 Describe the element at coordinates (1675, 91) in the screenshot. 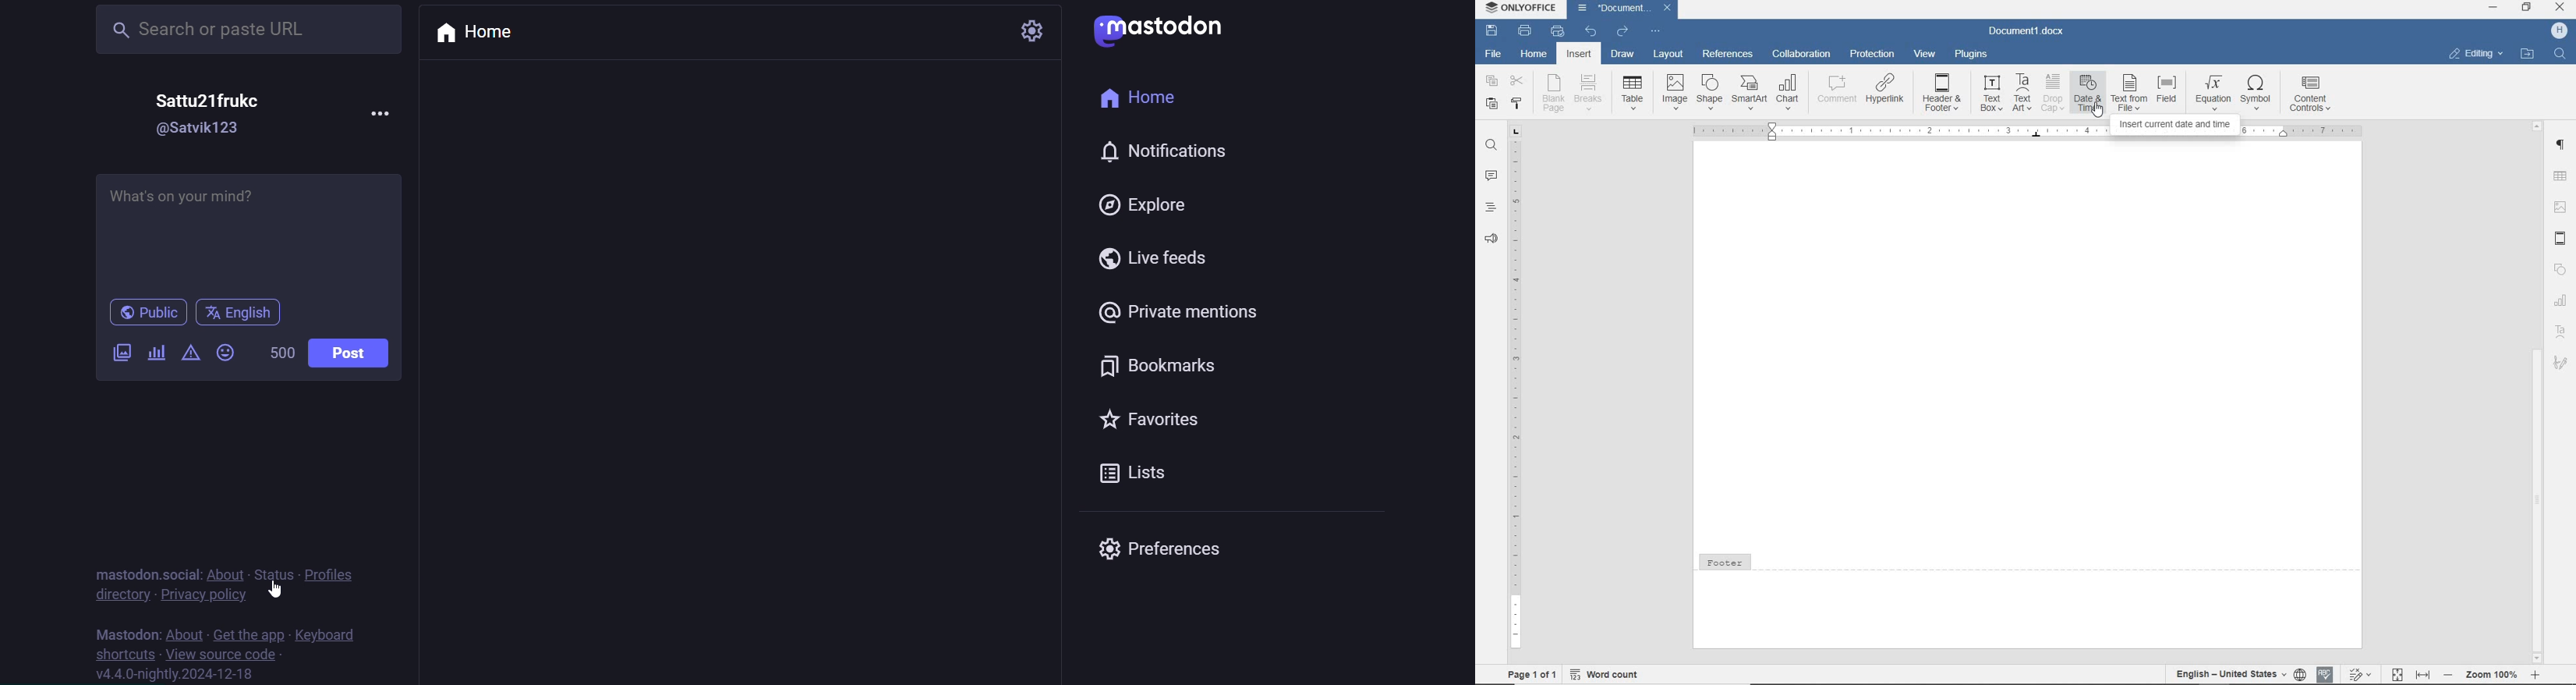

I see `image` at that location.